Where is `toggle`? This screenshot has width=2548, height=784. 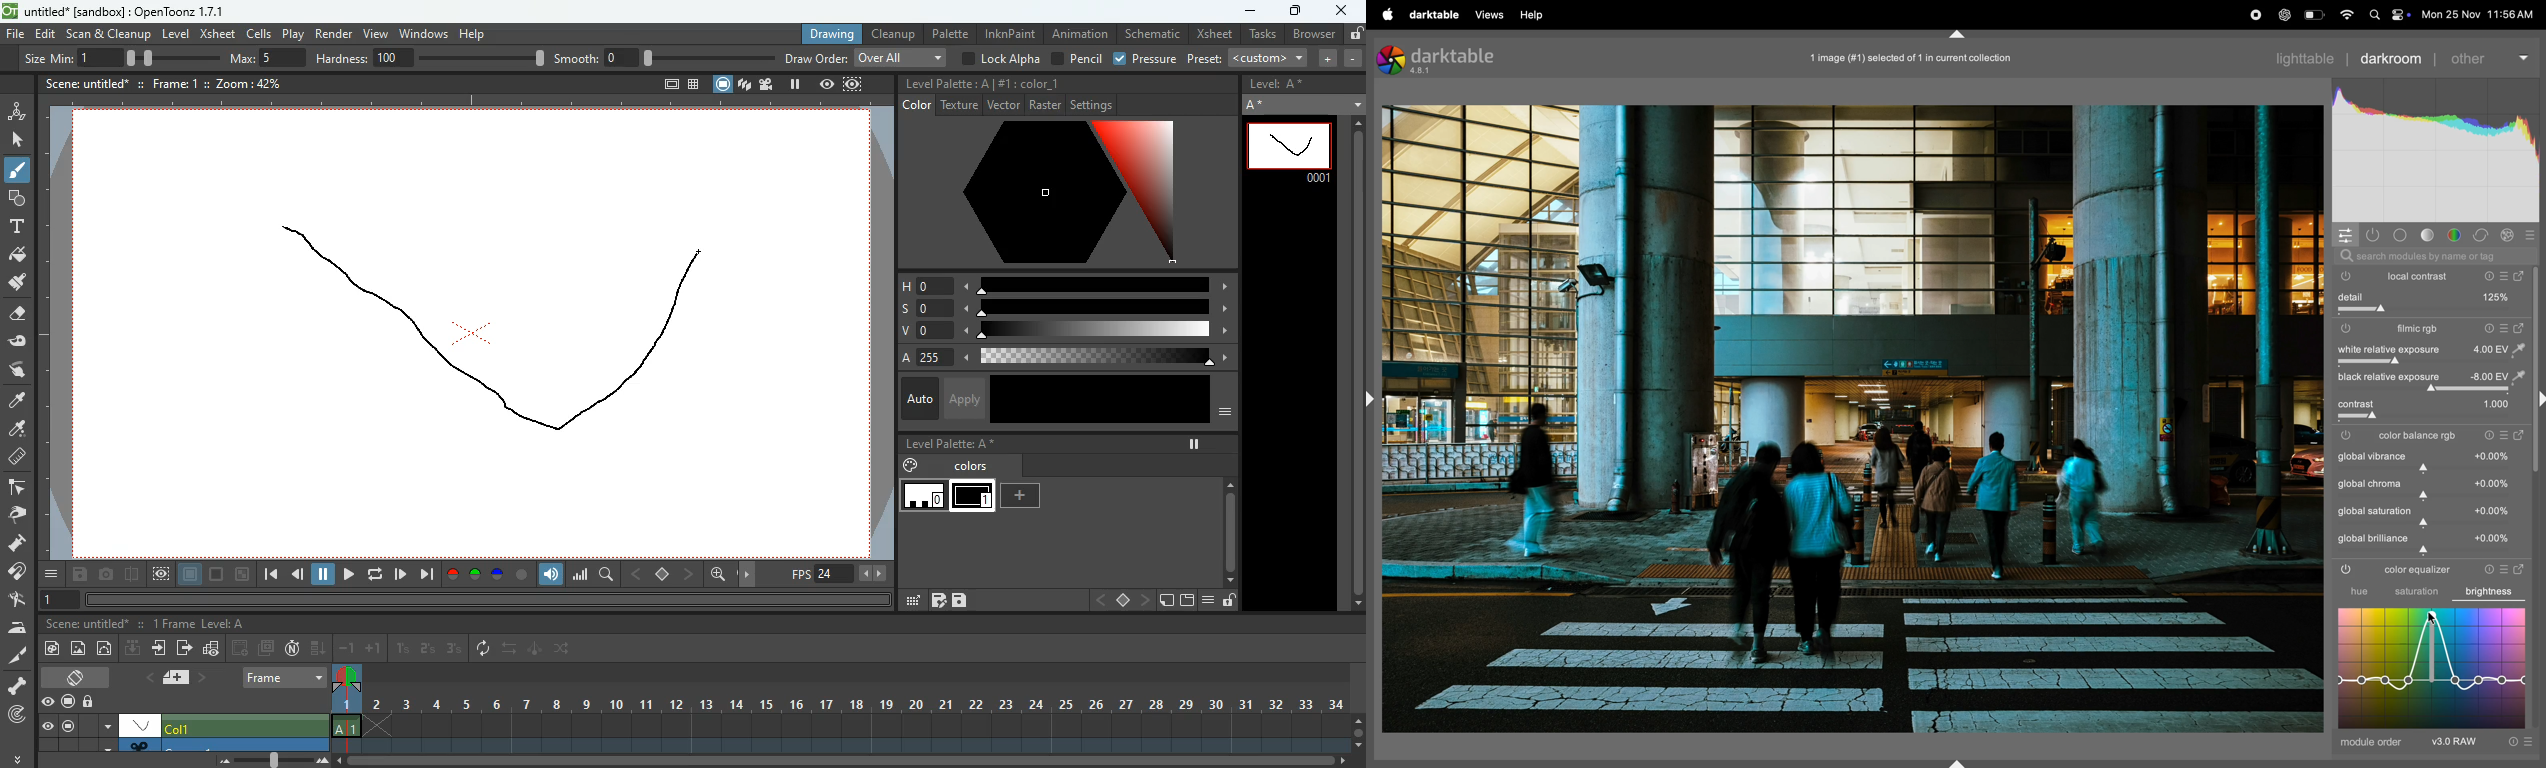
toggle is located at coordinates (2357, 404).